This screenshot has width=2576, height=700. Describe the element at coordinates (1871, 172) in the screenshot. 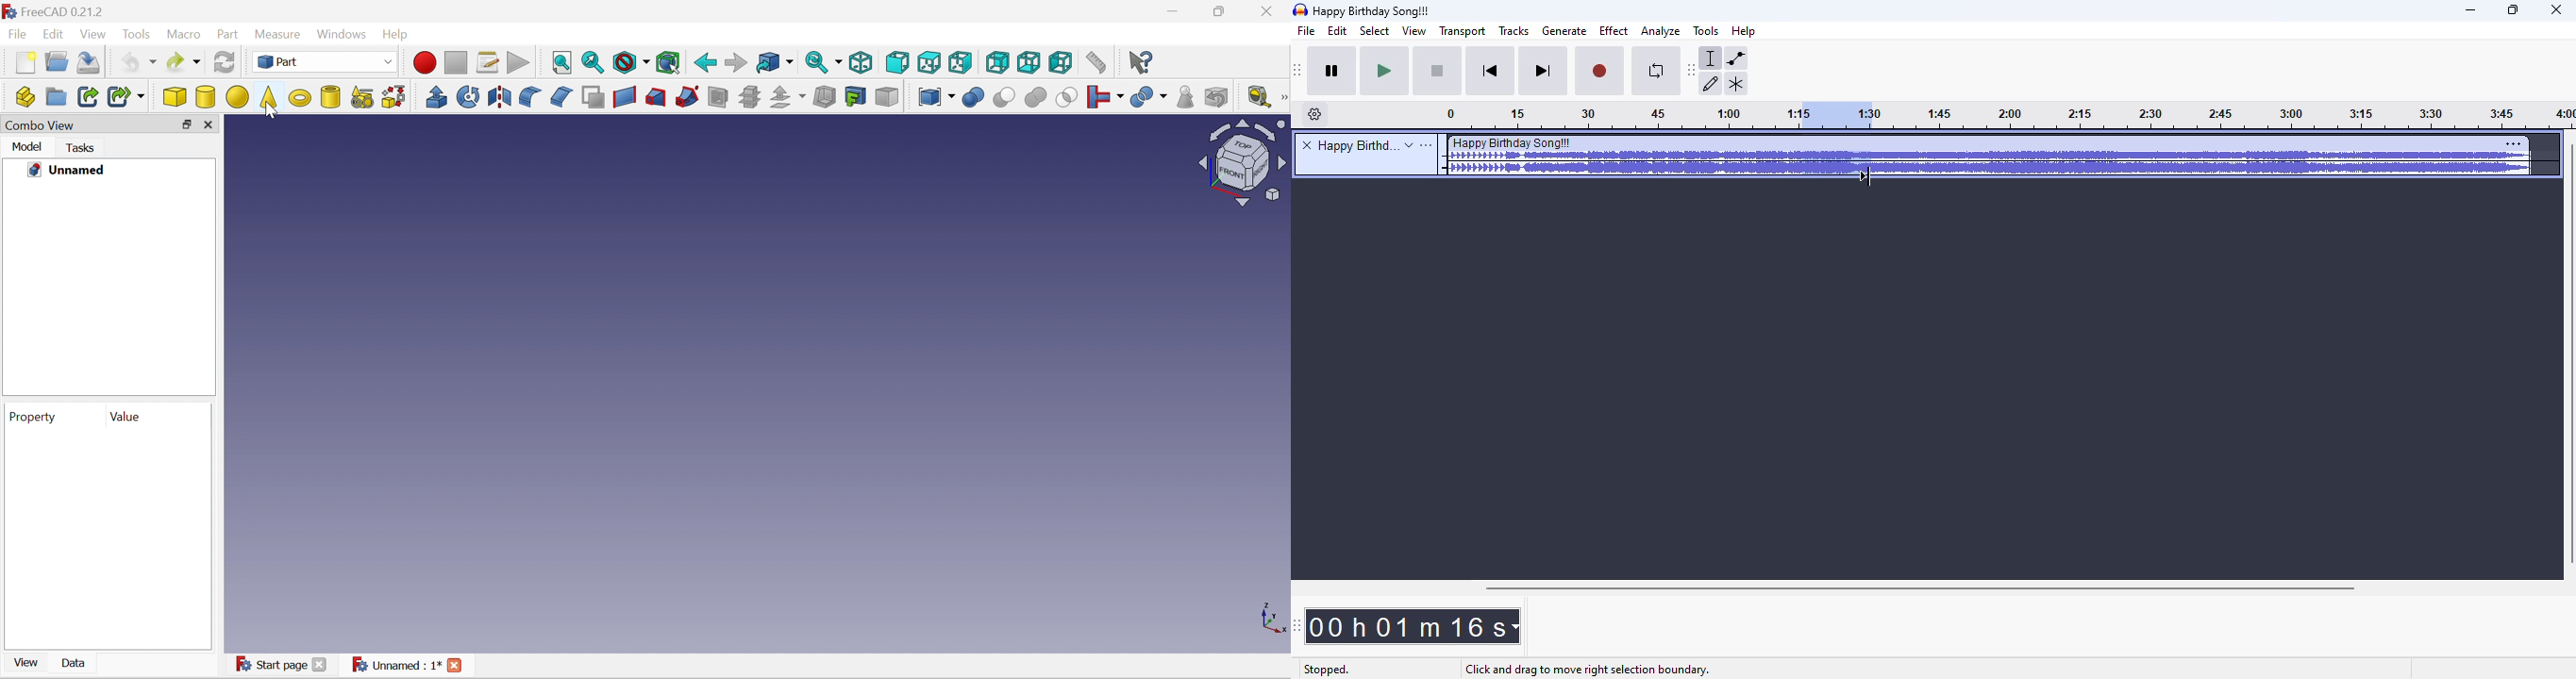

I see `I beam cursor` at that location.